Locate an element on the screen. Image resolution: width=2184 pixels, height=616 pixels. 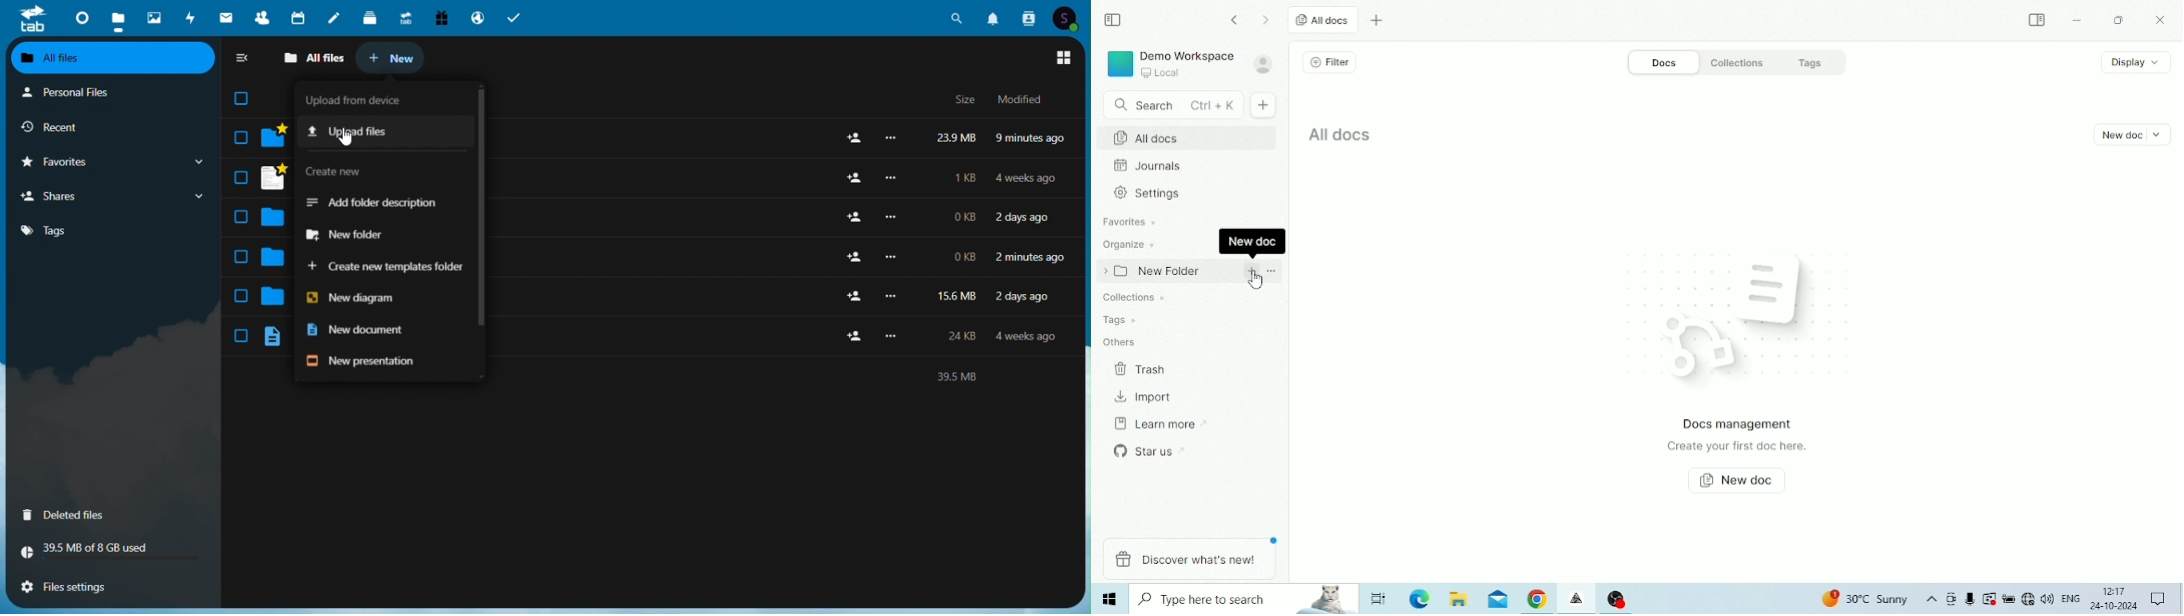
Docs is located at coordinates (1662, 62).